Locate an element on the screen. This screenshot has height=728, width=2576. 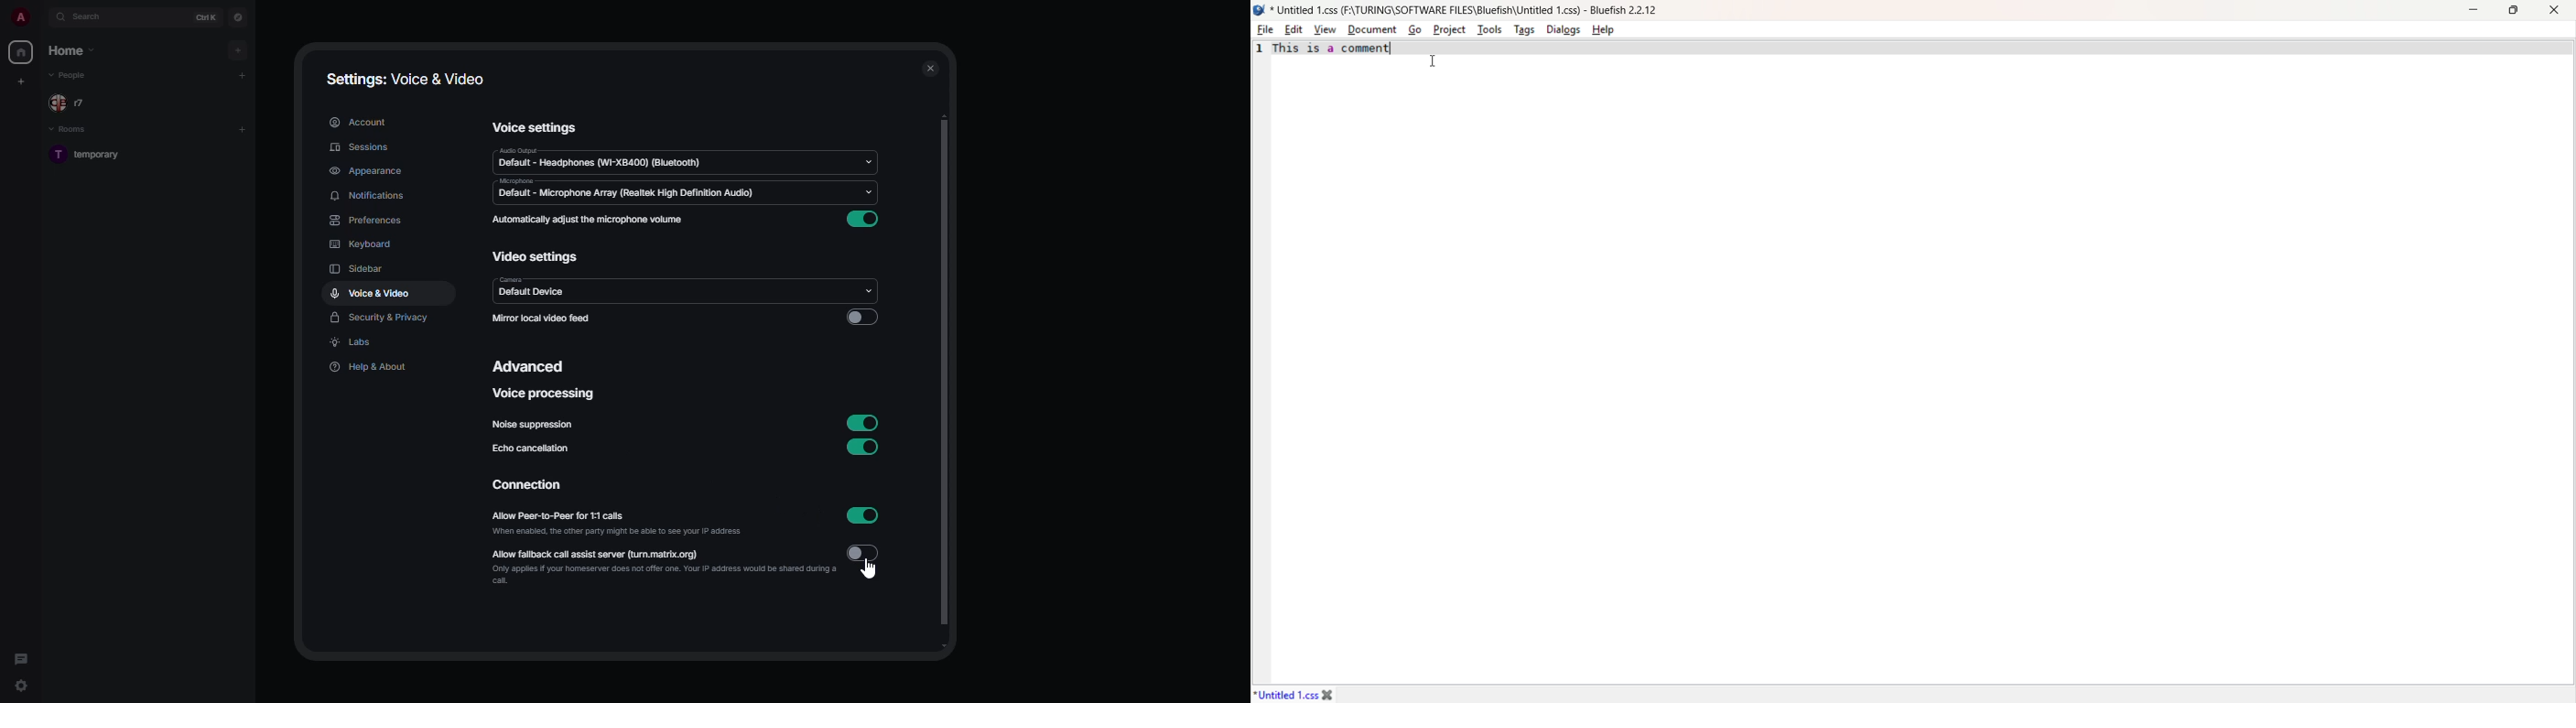
voice settings is located at coordinates (534, 126).